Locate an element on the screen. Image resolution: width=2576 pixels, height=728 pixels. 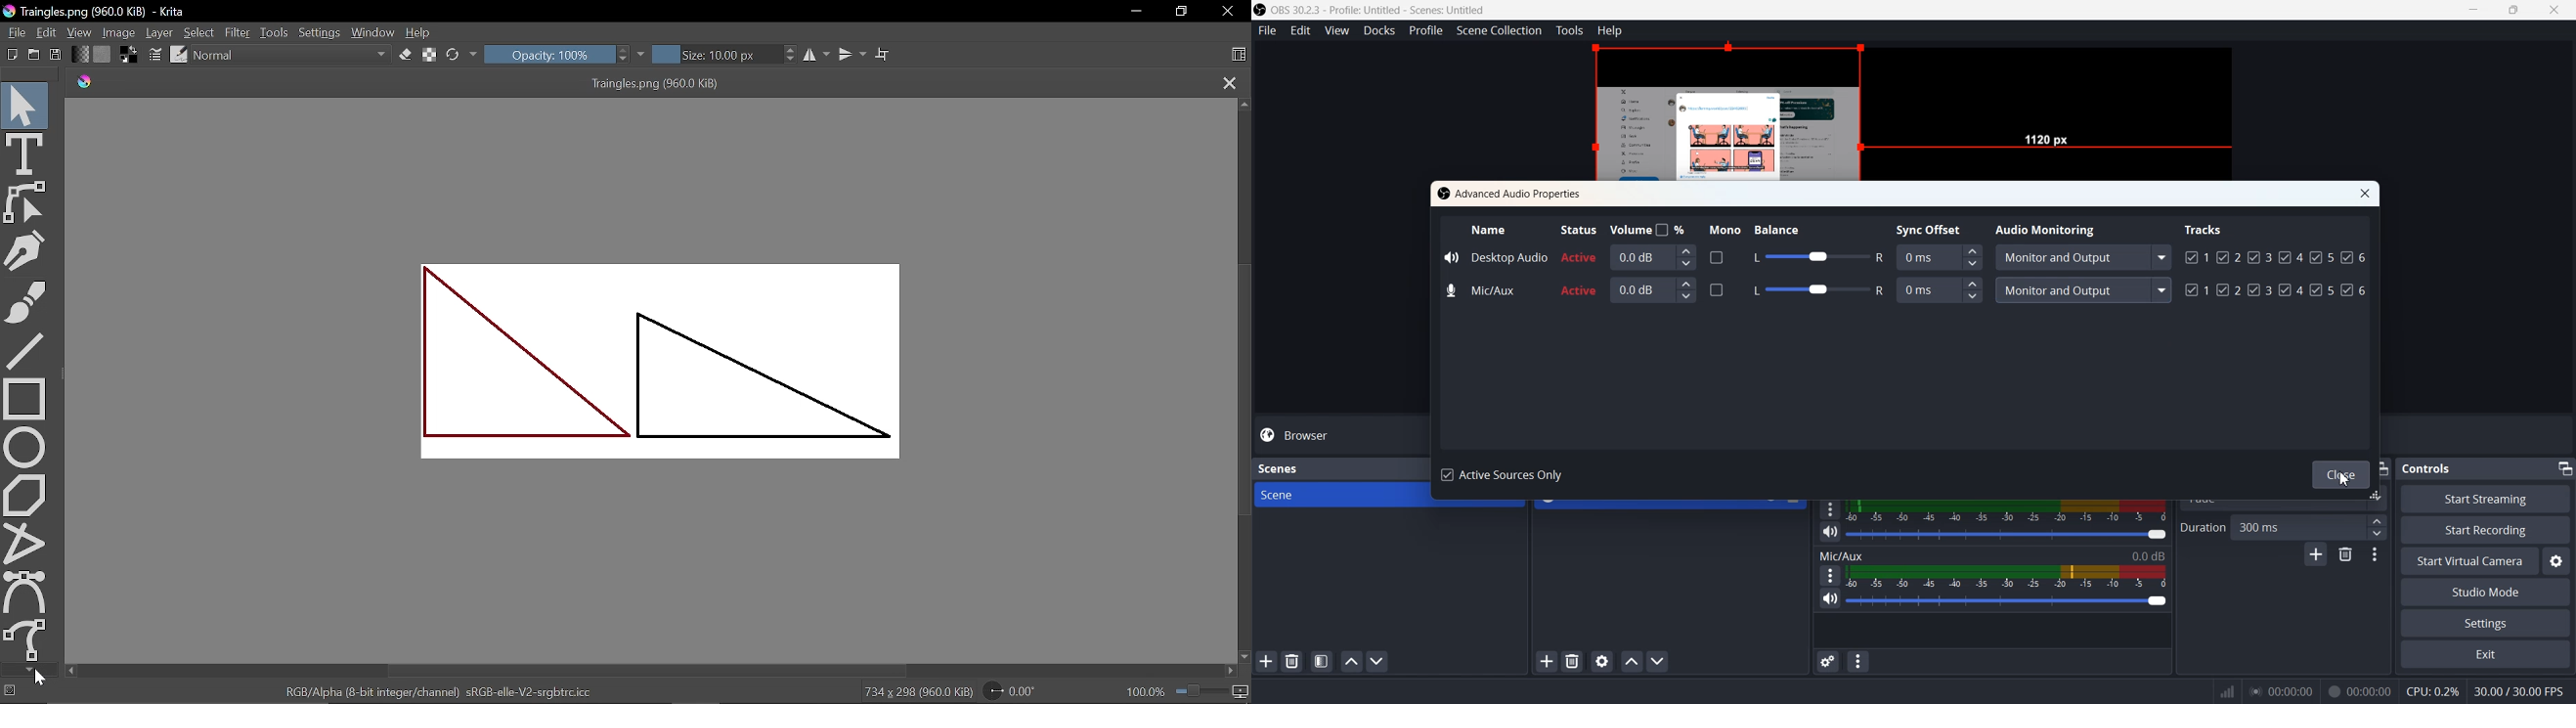
Start Streaming is located at coordinates (2487, 498).